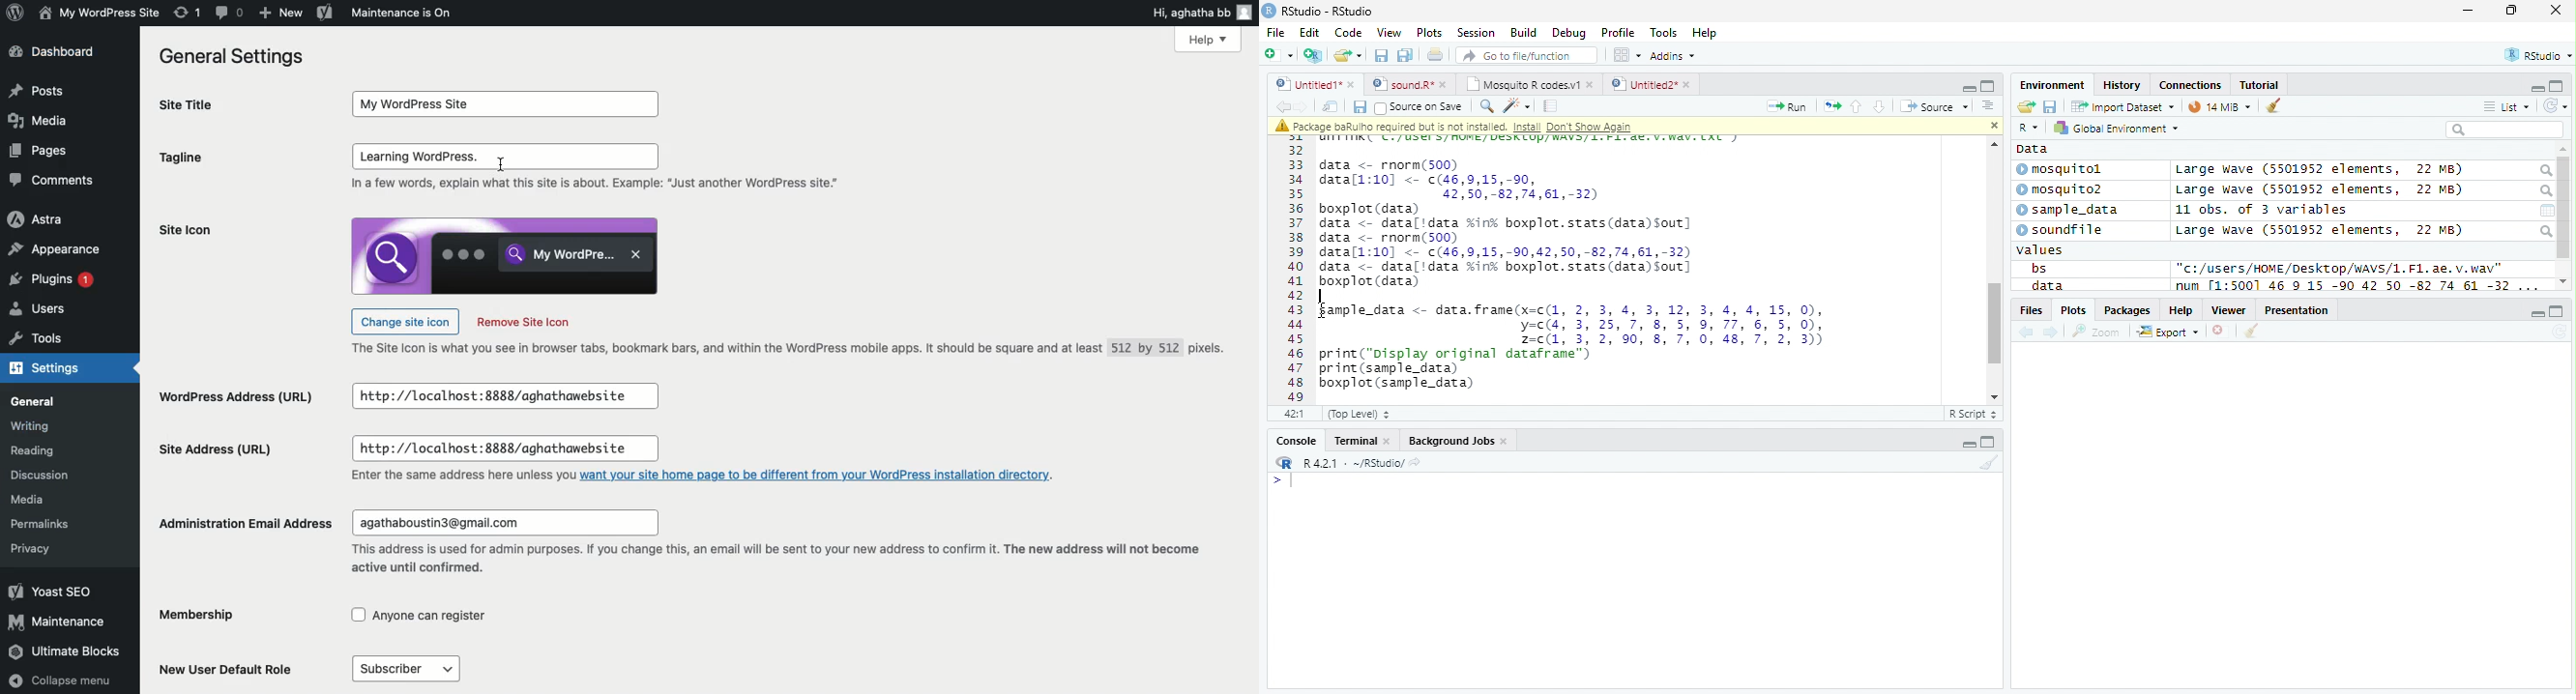 This screenshot has height=700, width=2576. I want to click on List, so click(2506, 106).